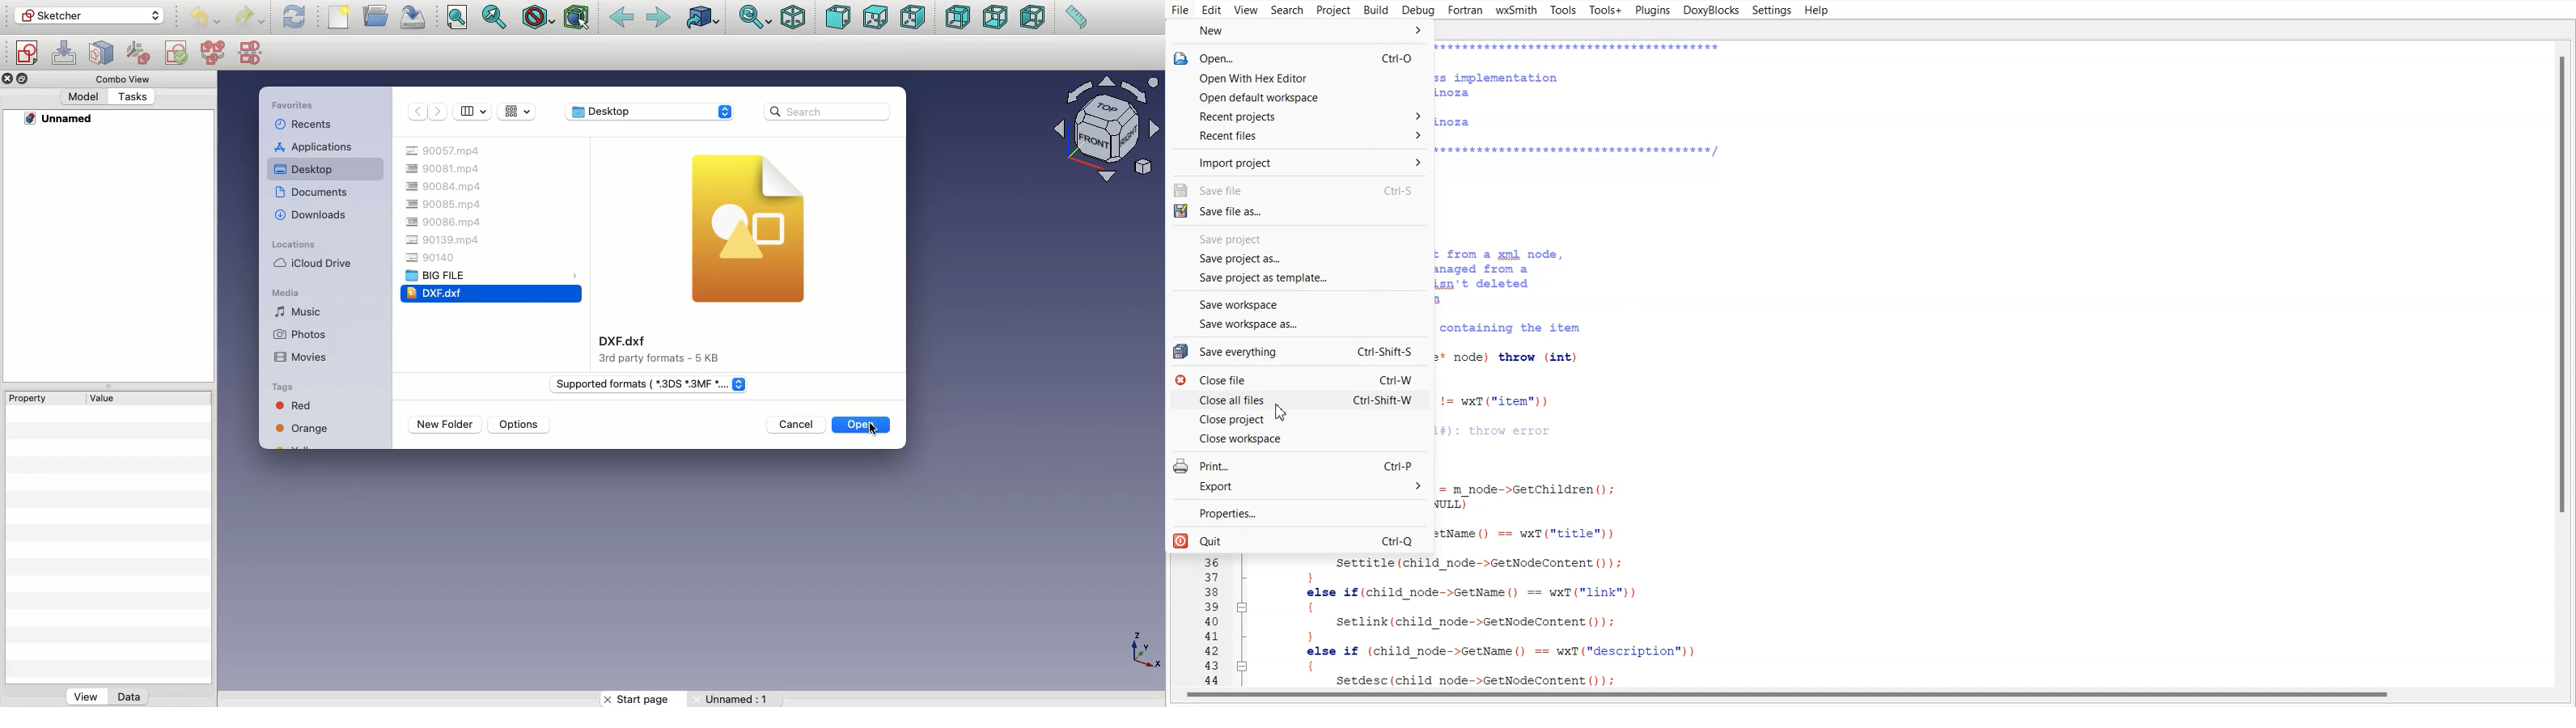 This screenshot has height=728, width=2576. What do you see at coordinates (378, 15) in the screenshot?
I see `Open` at bounding box center [378, 15].